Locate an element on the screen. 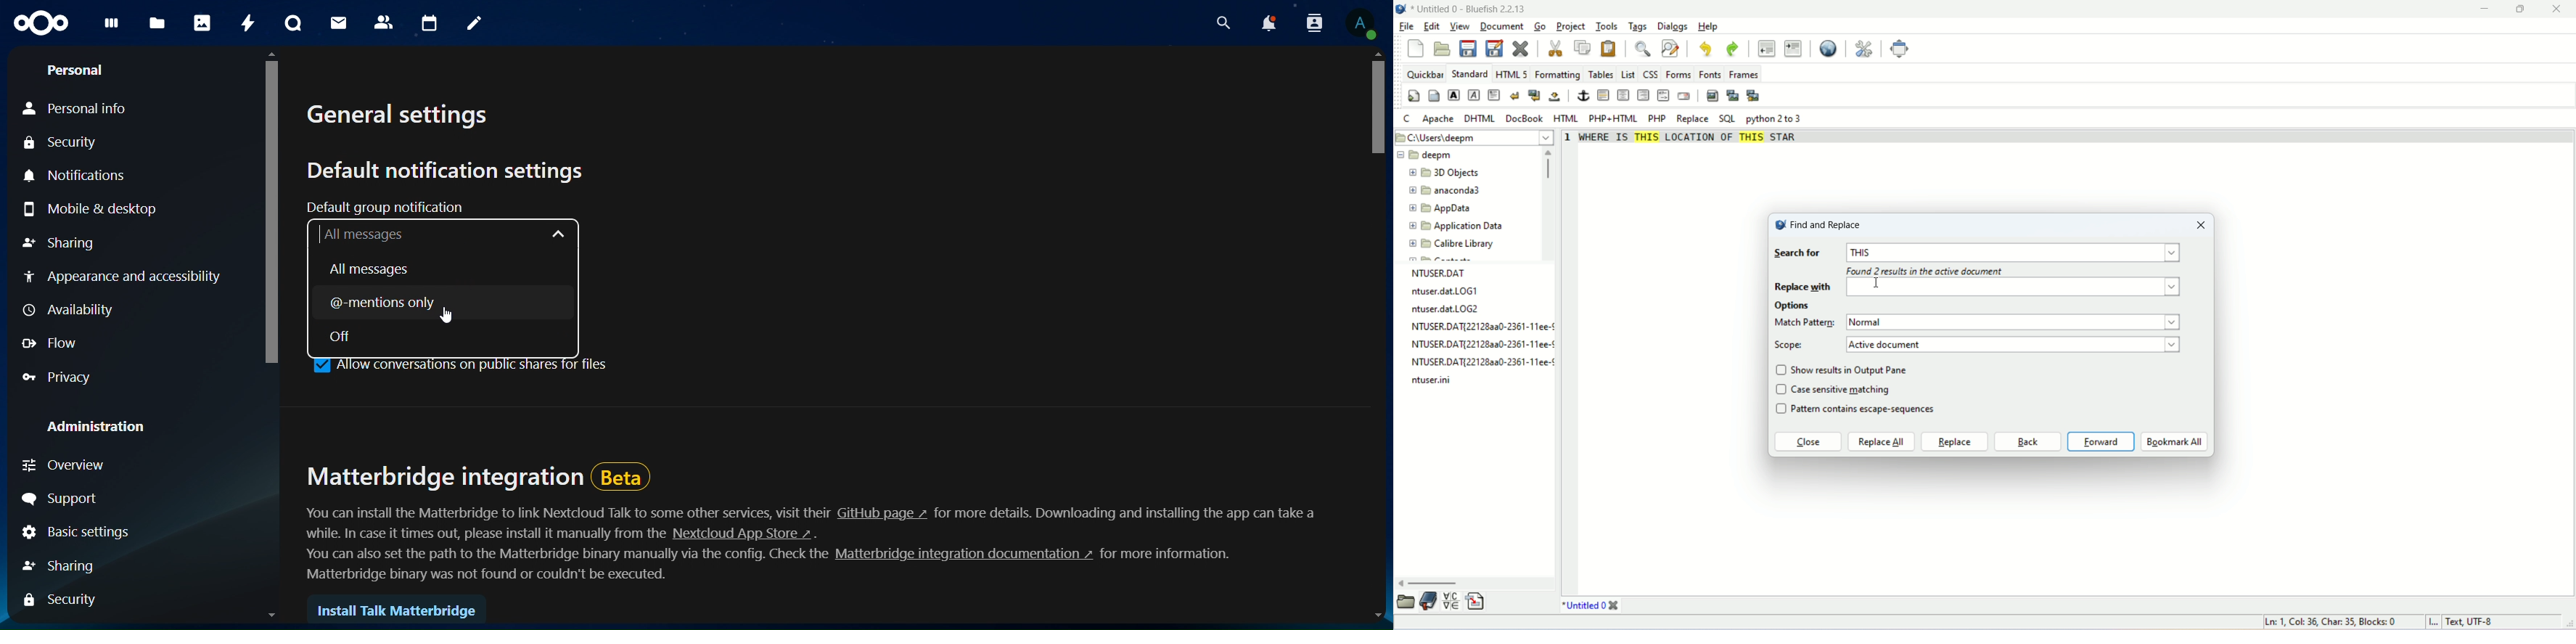 The image size is (2576, 644). hyperlink is located at coordinates (742, 535).